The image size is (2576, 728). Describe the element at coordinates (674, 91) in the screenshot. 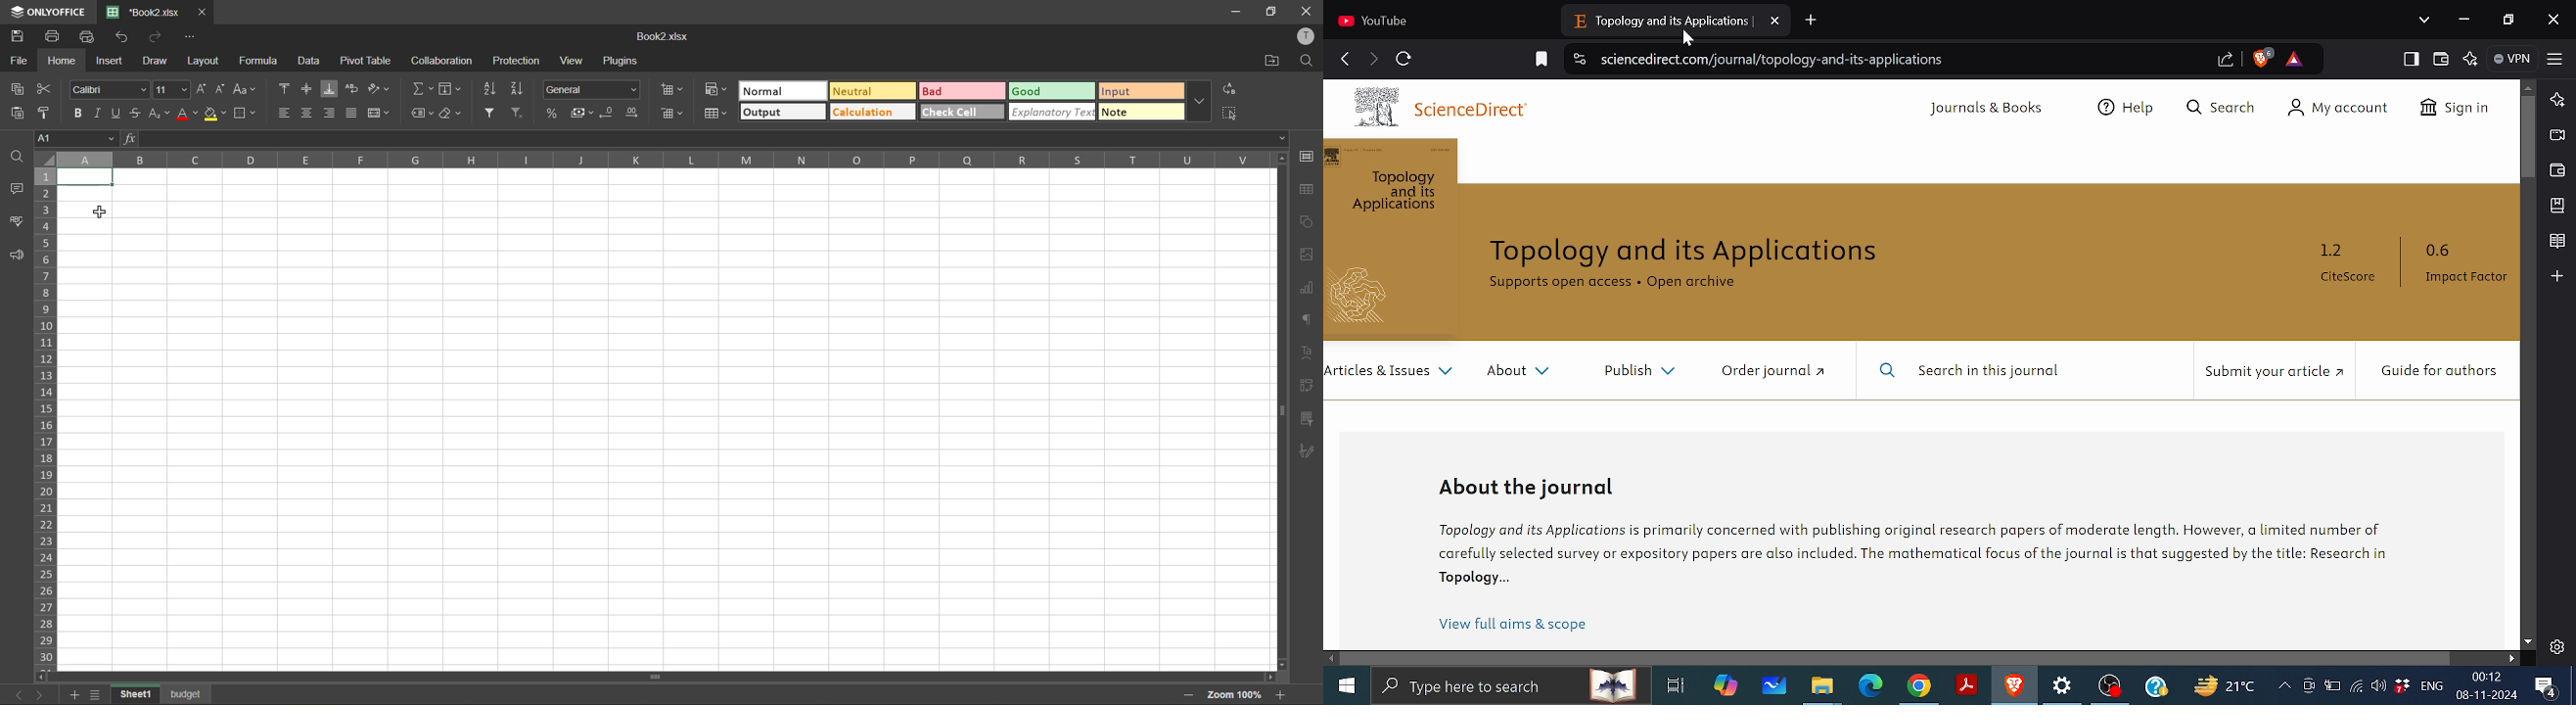

I see `insert cells ` at that location.